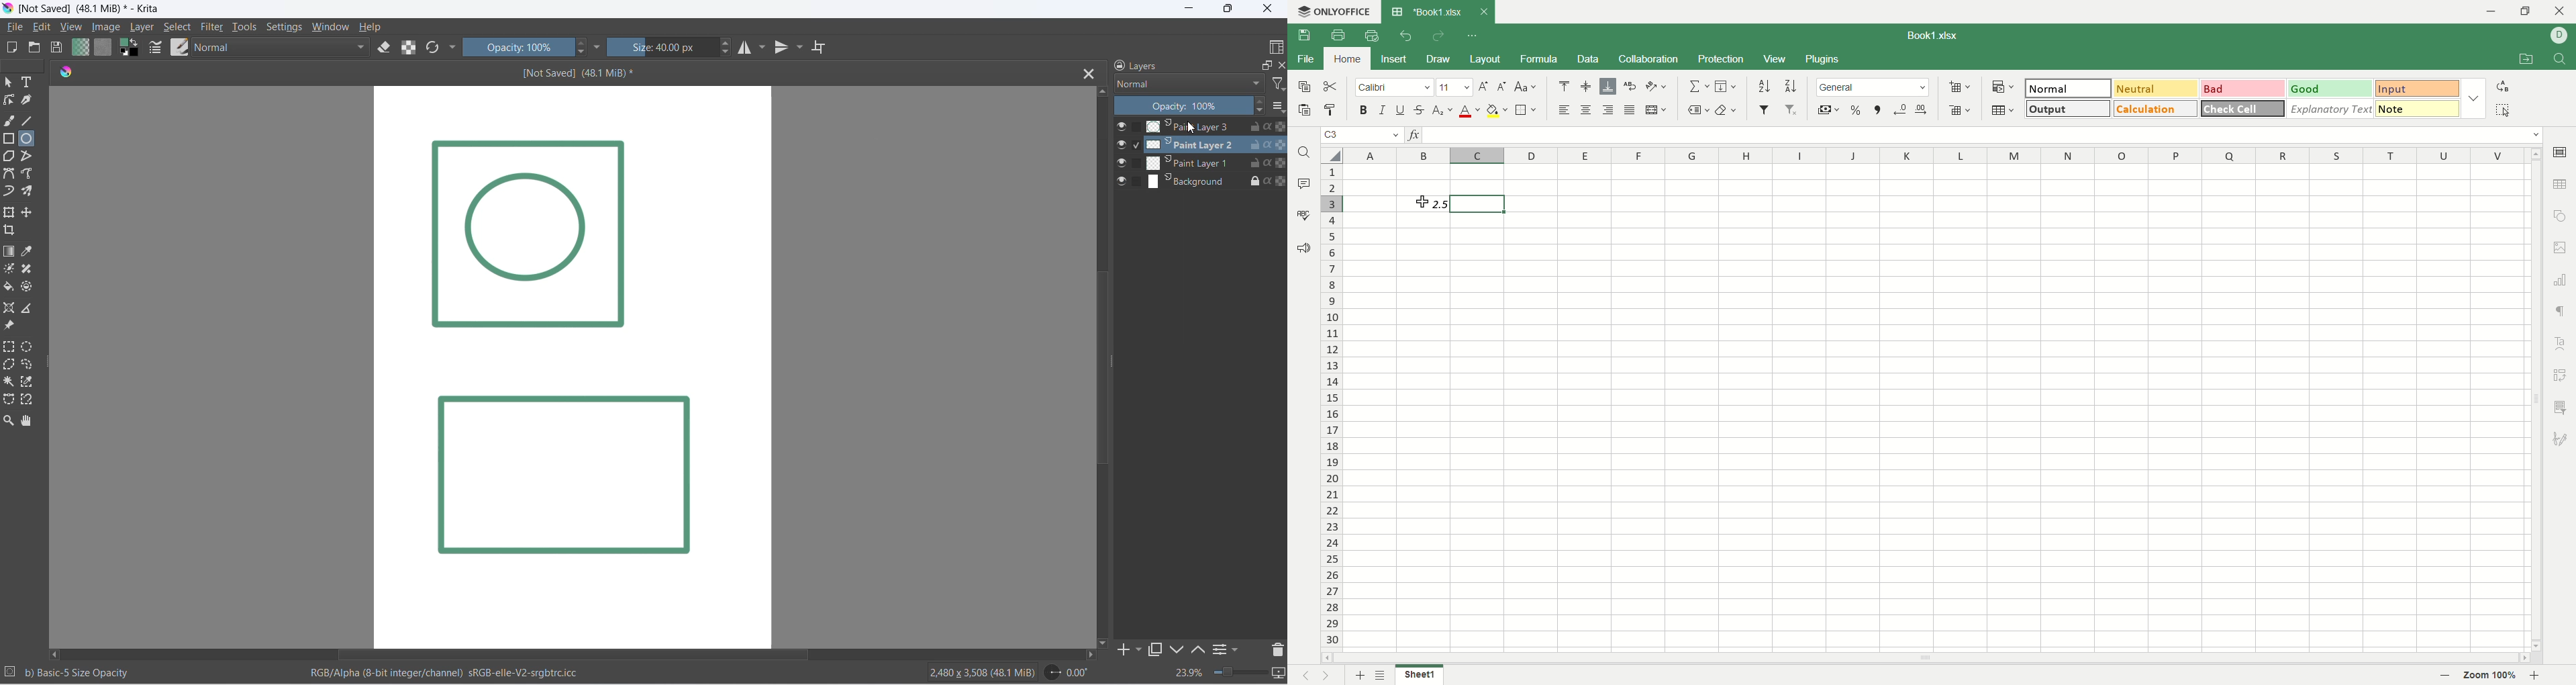 The width and height of the screenshot is (2576, 700). What do you see at coordinates (1191, 129) in the screenshot?
I see `cursor` at bounding box center [1191, 129].